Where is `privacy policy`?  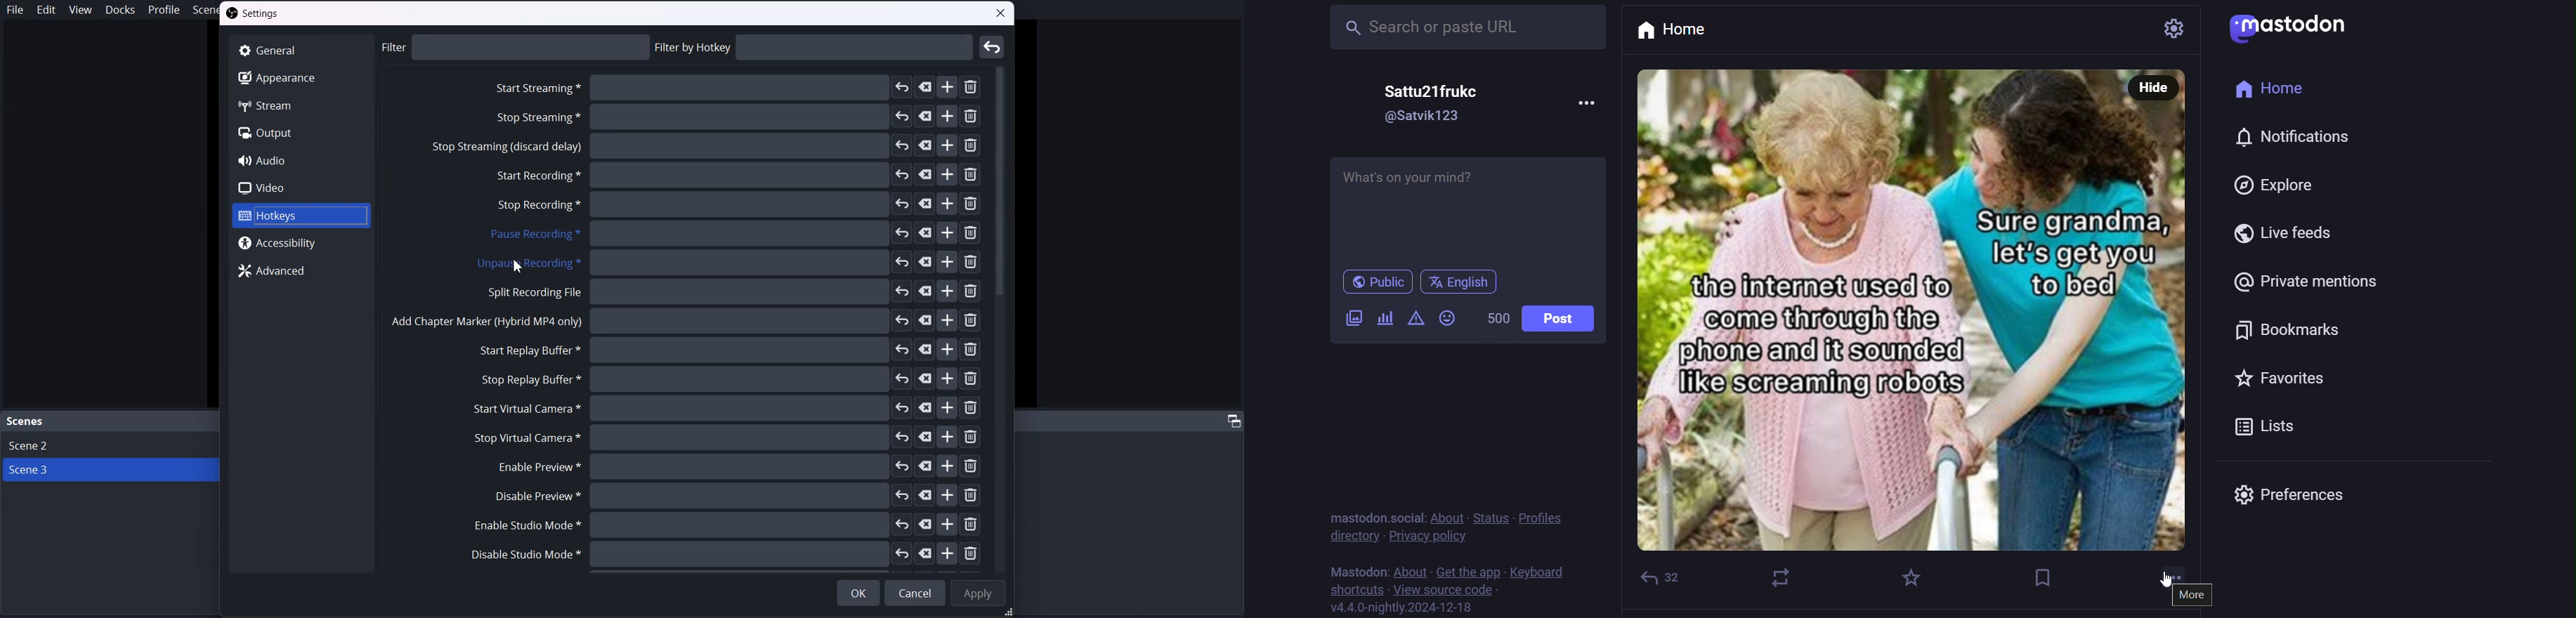
privacy policy is located at coordinates (1426, 535).